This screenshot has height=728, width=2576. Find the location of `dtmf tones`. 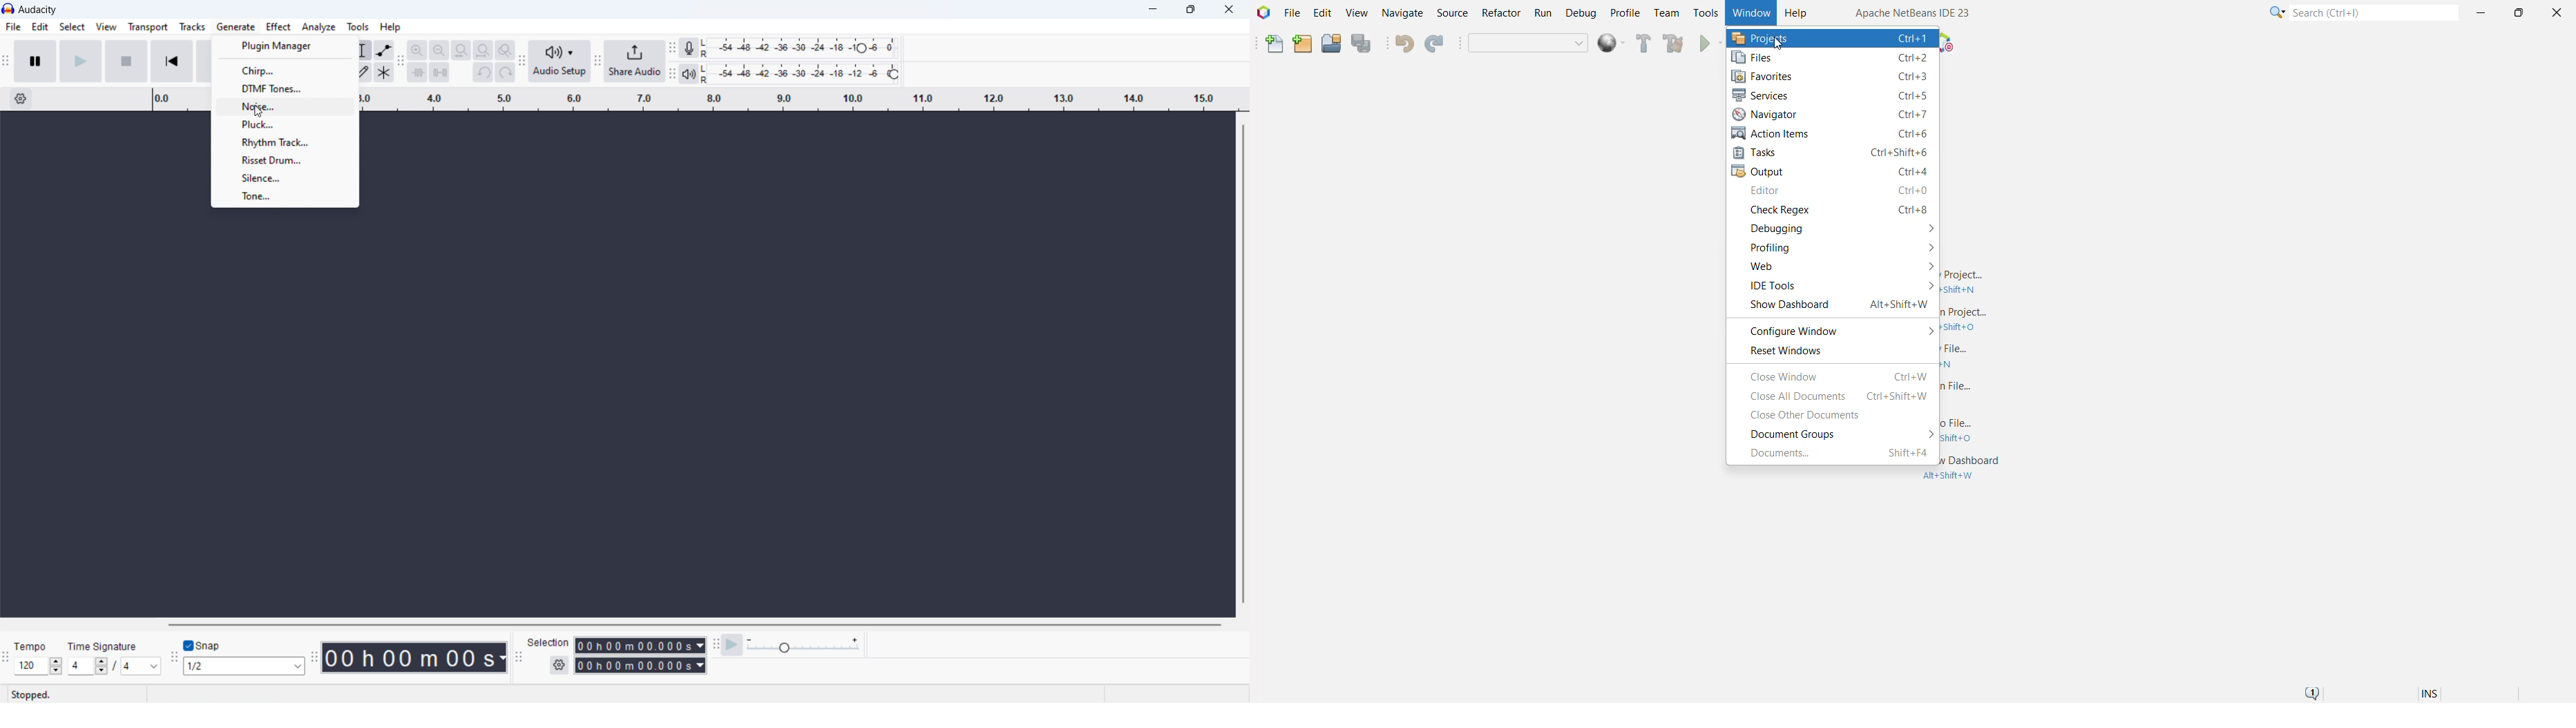

dtmf tones is located at coordinates (285, 88).